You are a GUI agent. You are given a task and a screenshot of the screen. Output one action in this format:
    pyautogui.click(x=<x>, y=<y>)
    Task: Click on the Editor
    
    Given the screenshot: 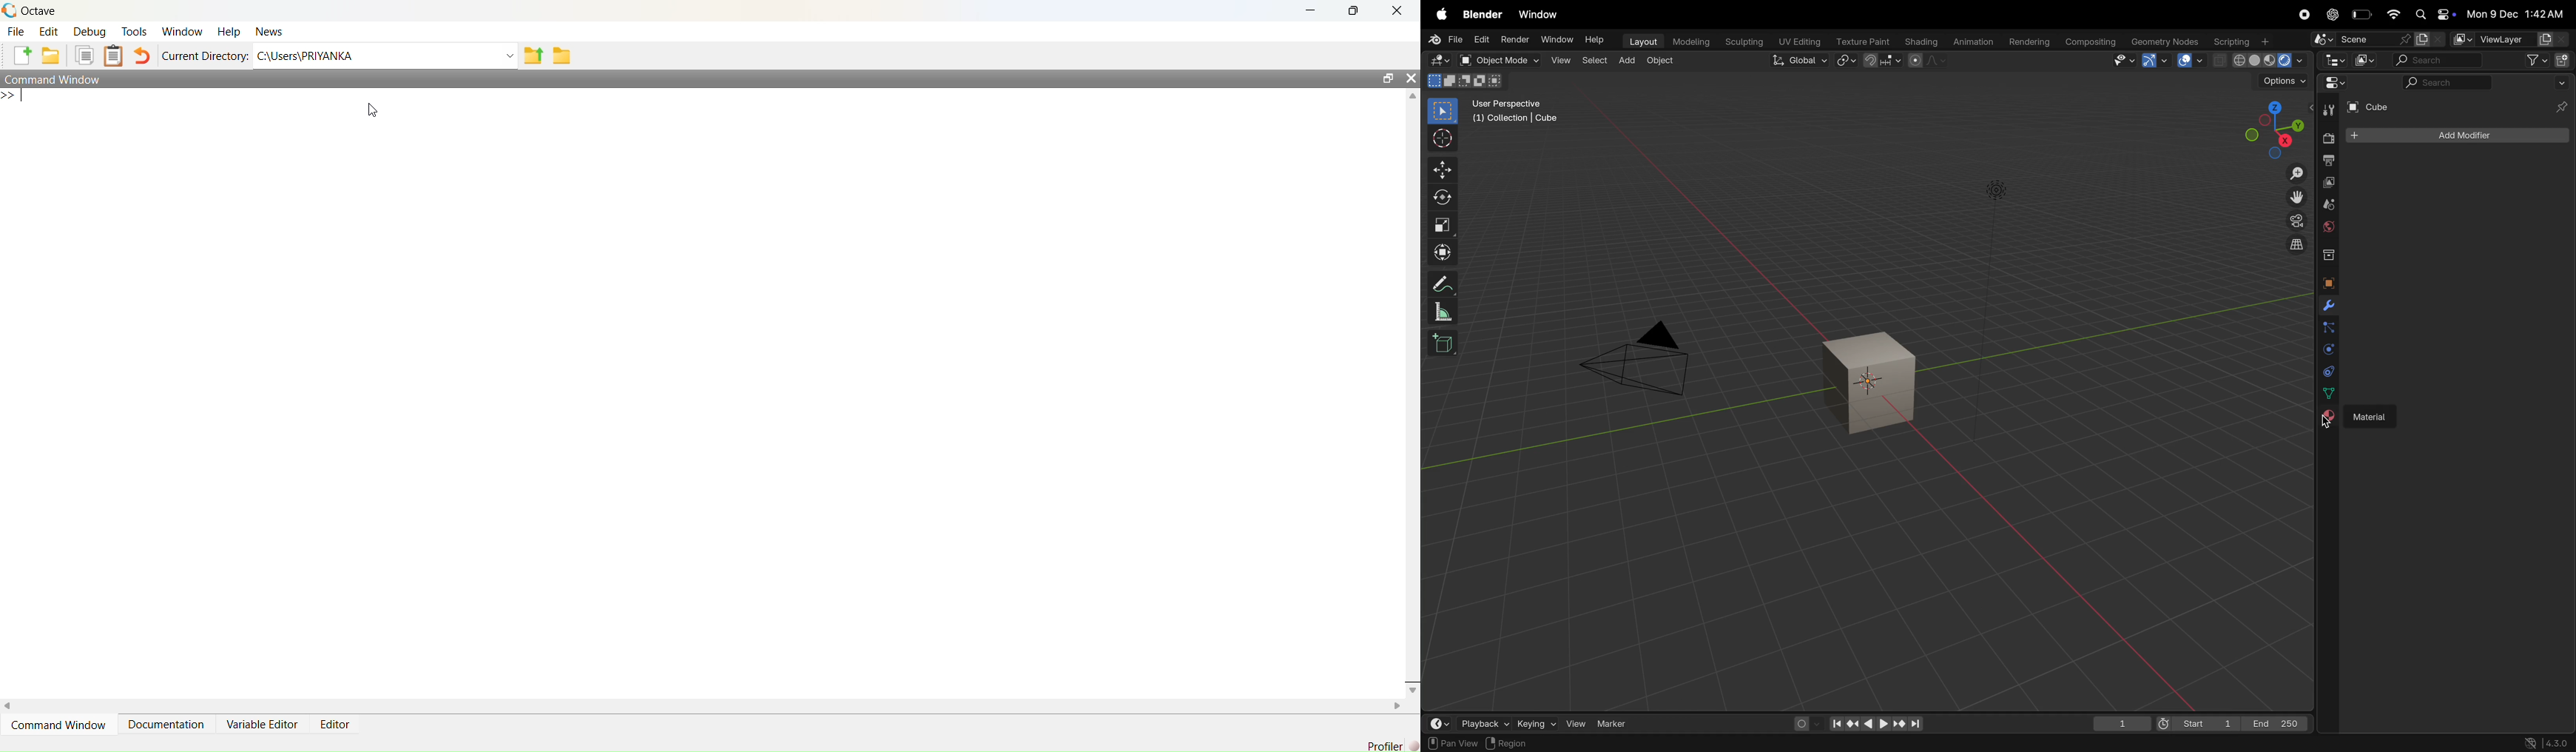 What is the action you would take?
    pyautogui.click(x=338, y=724)
    